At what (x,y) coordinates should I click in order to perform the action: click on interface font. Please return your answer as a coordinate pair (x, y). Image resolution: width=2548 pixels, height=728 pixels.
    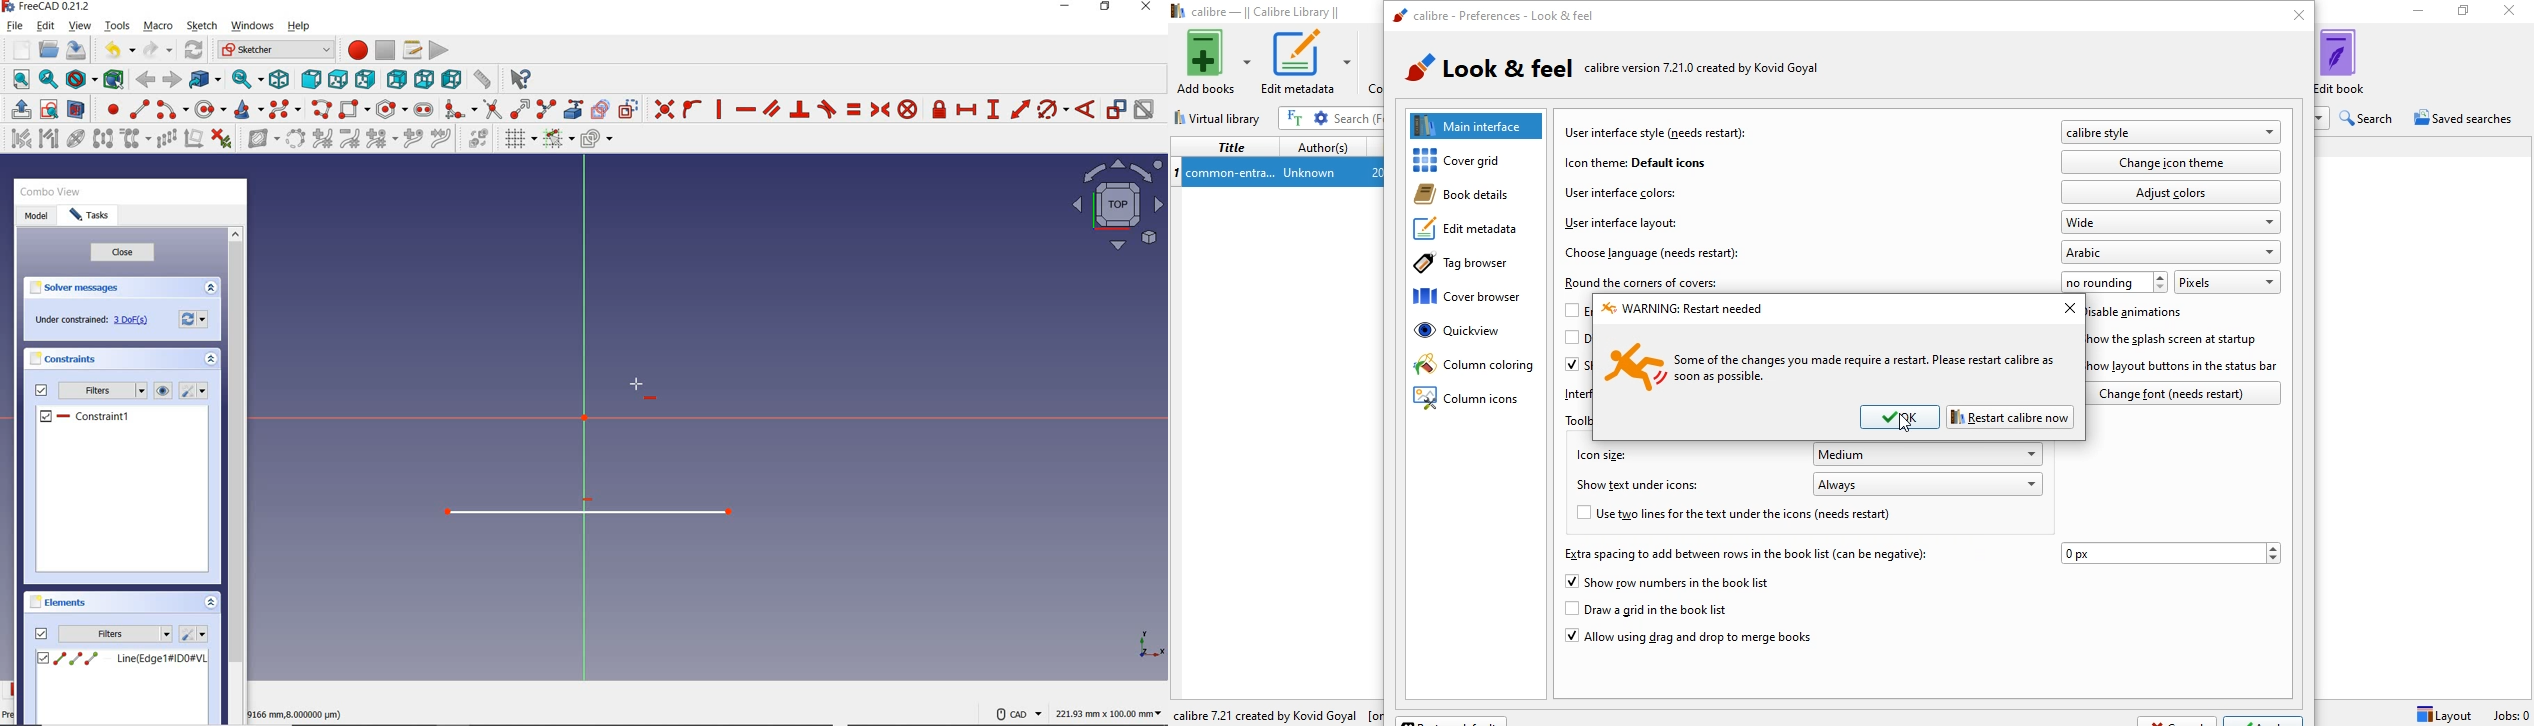
    Looking at the image, I should click on (1575, 393).